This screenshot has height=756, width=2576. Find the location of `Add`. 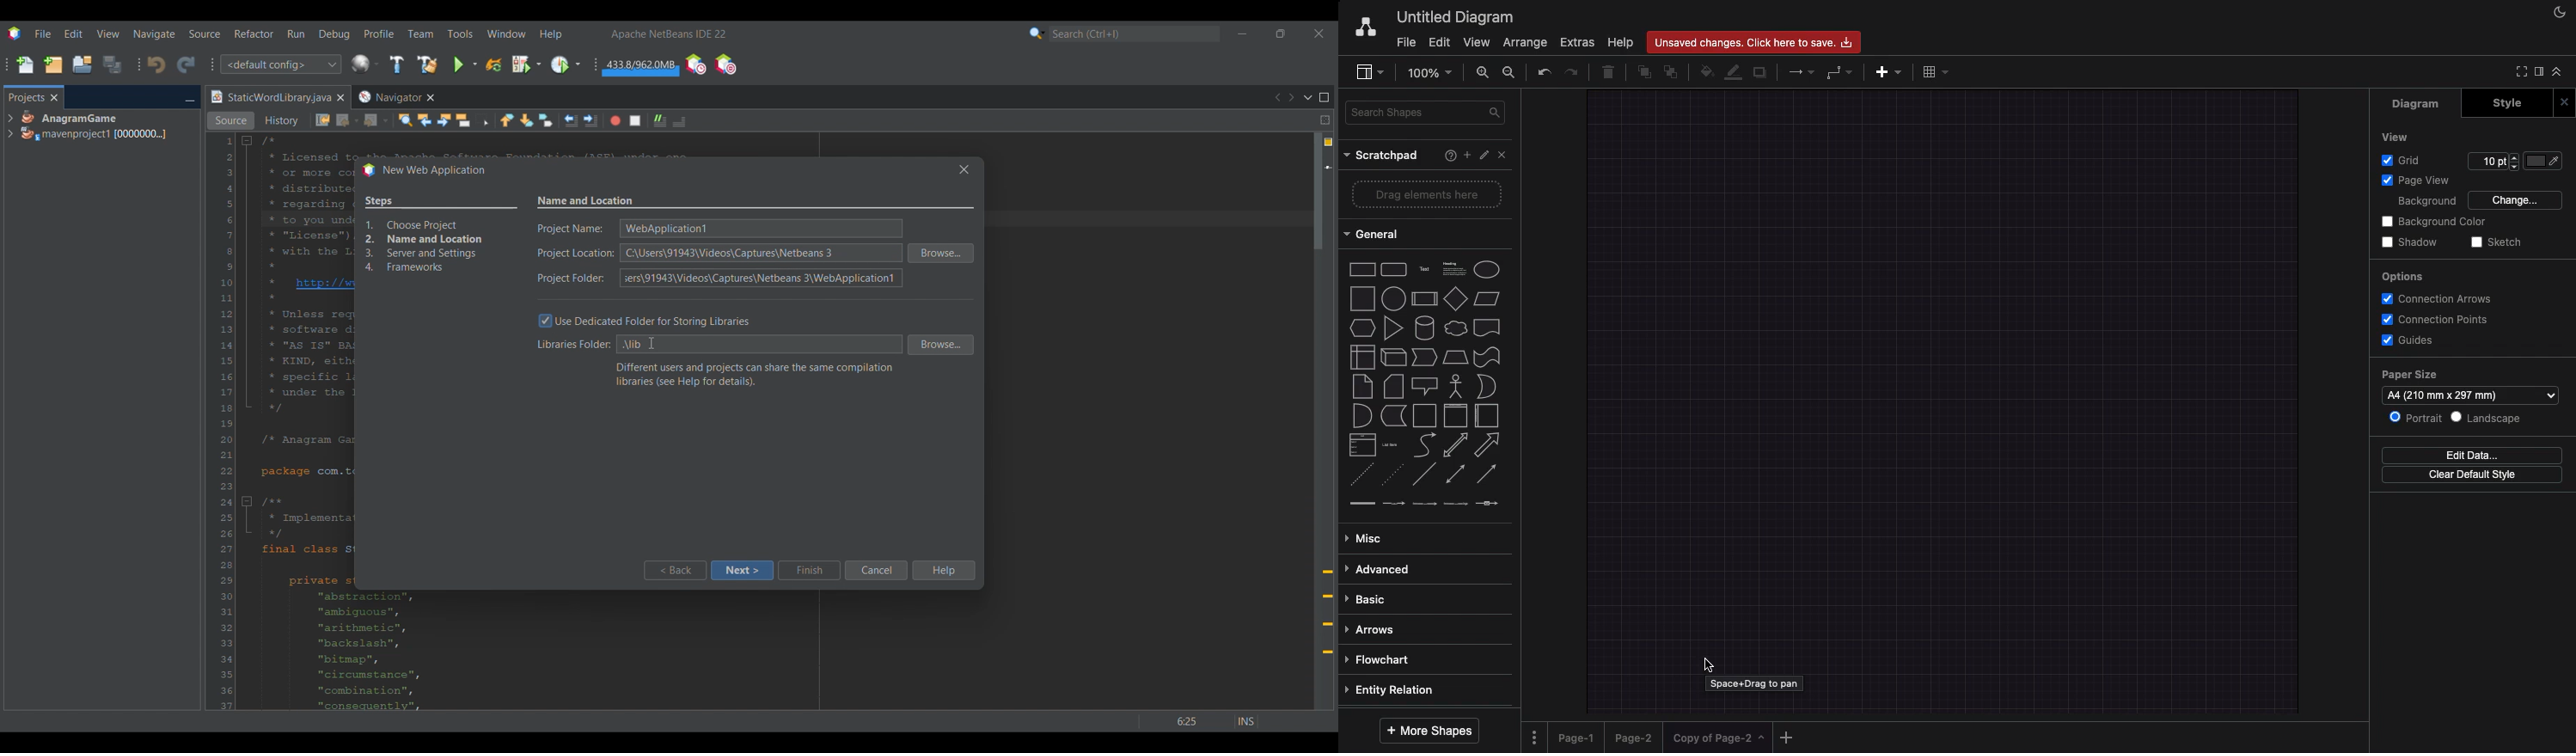

Add is located at coordinates (1884, 71).